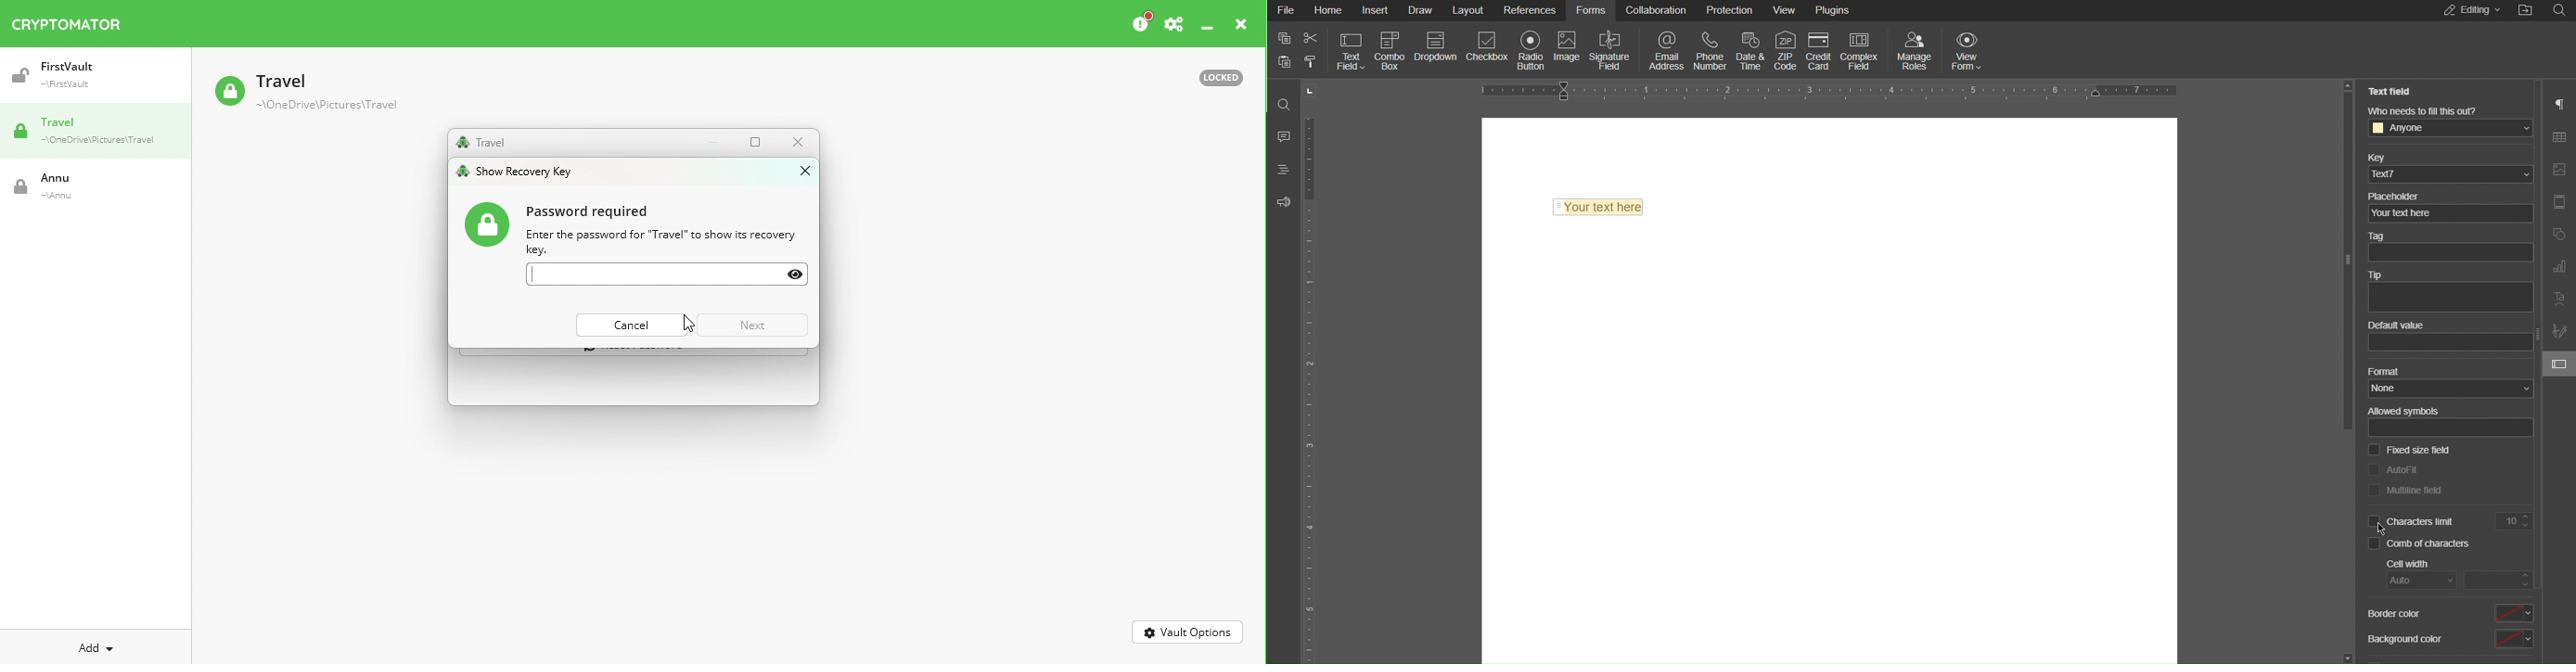 The width and height of the screenshot is (2576, 672). What do you see at coordinates (1311, 387) in the screenshot?
I see `Vertical Ruler` at bounding box center [1311, 387].